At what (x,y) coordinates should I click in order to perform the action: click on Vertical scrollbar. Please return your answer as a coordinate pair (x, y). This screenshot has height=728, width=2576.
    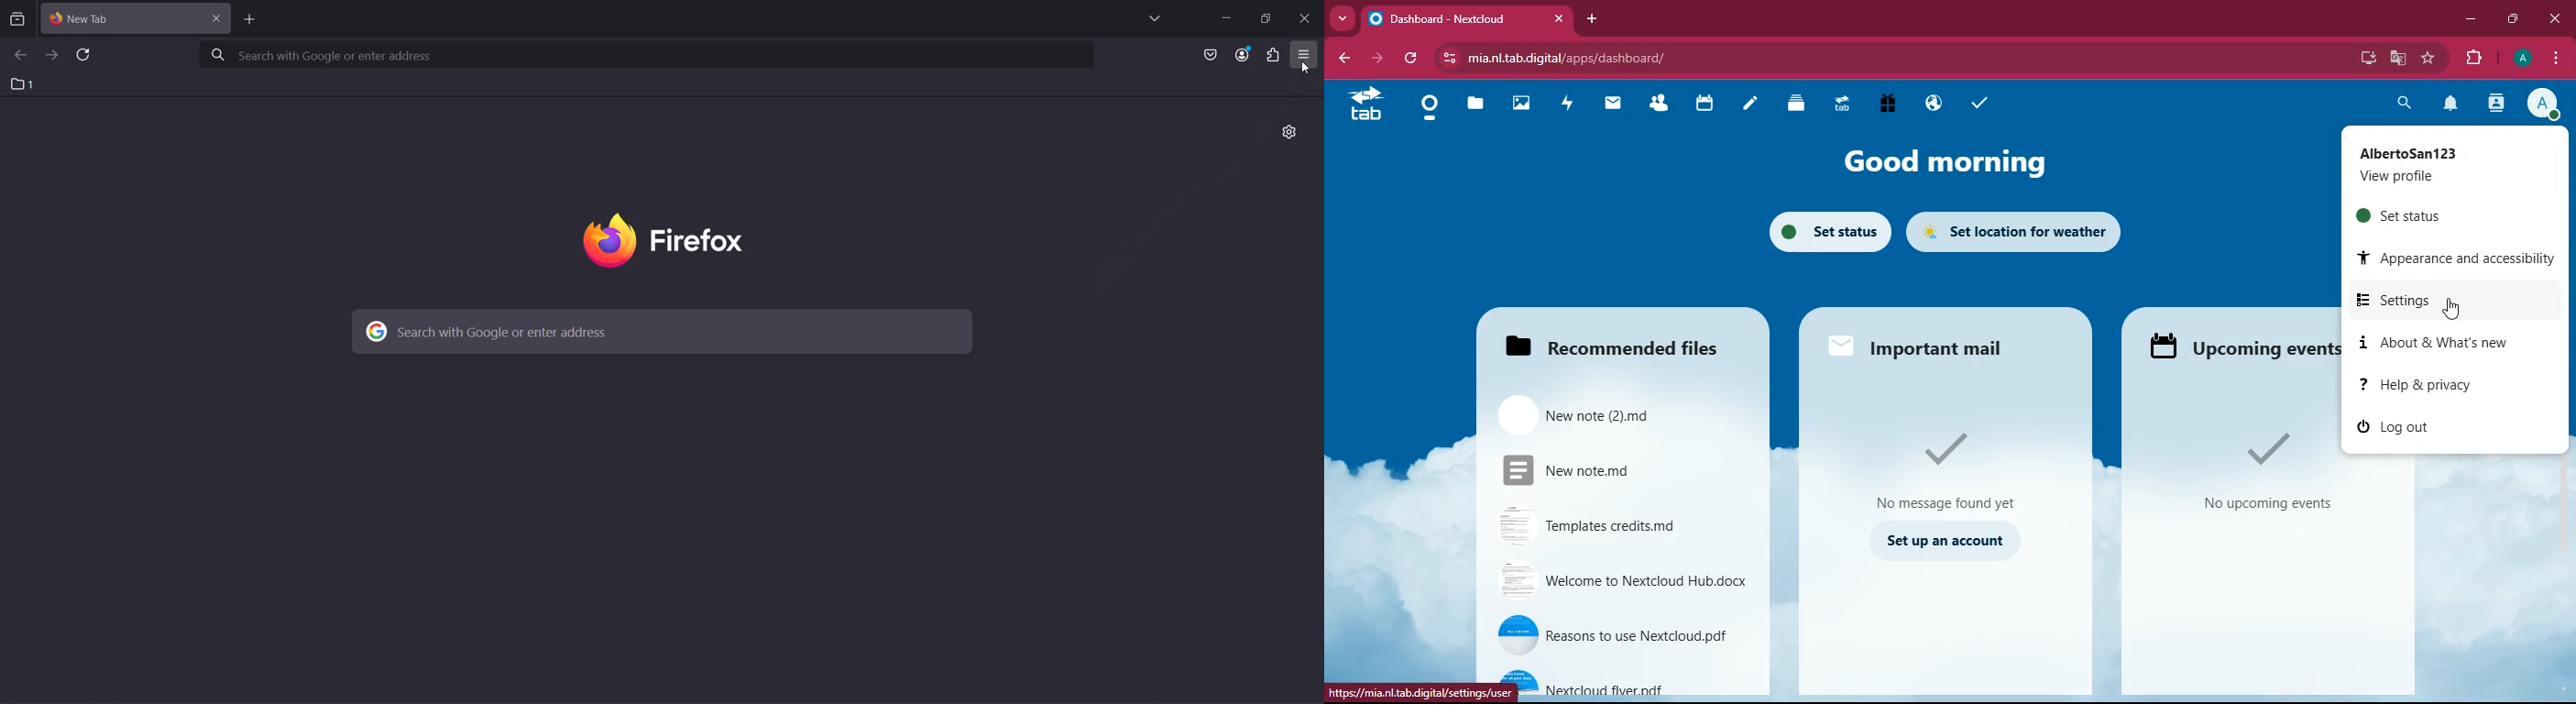
    Looking at the image, I should click on (2565, 346).